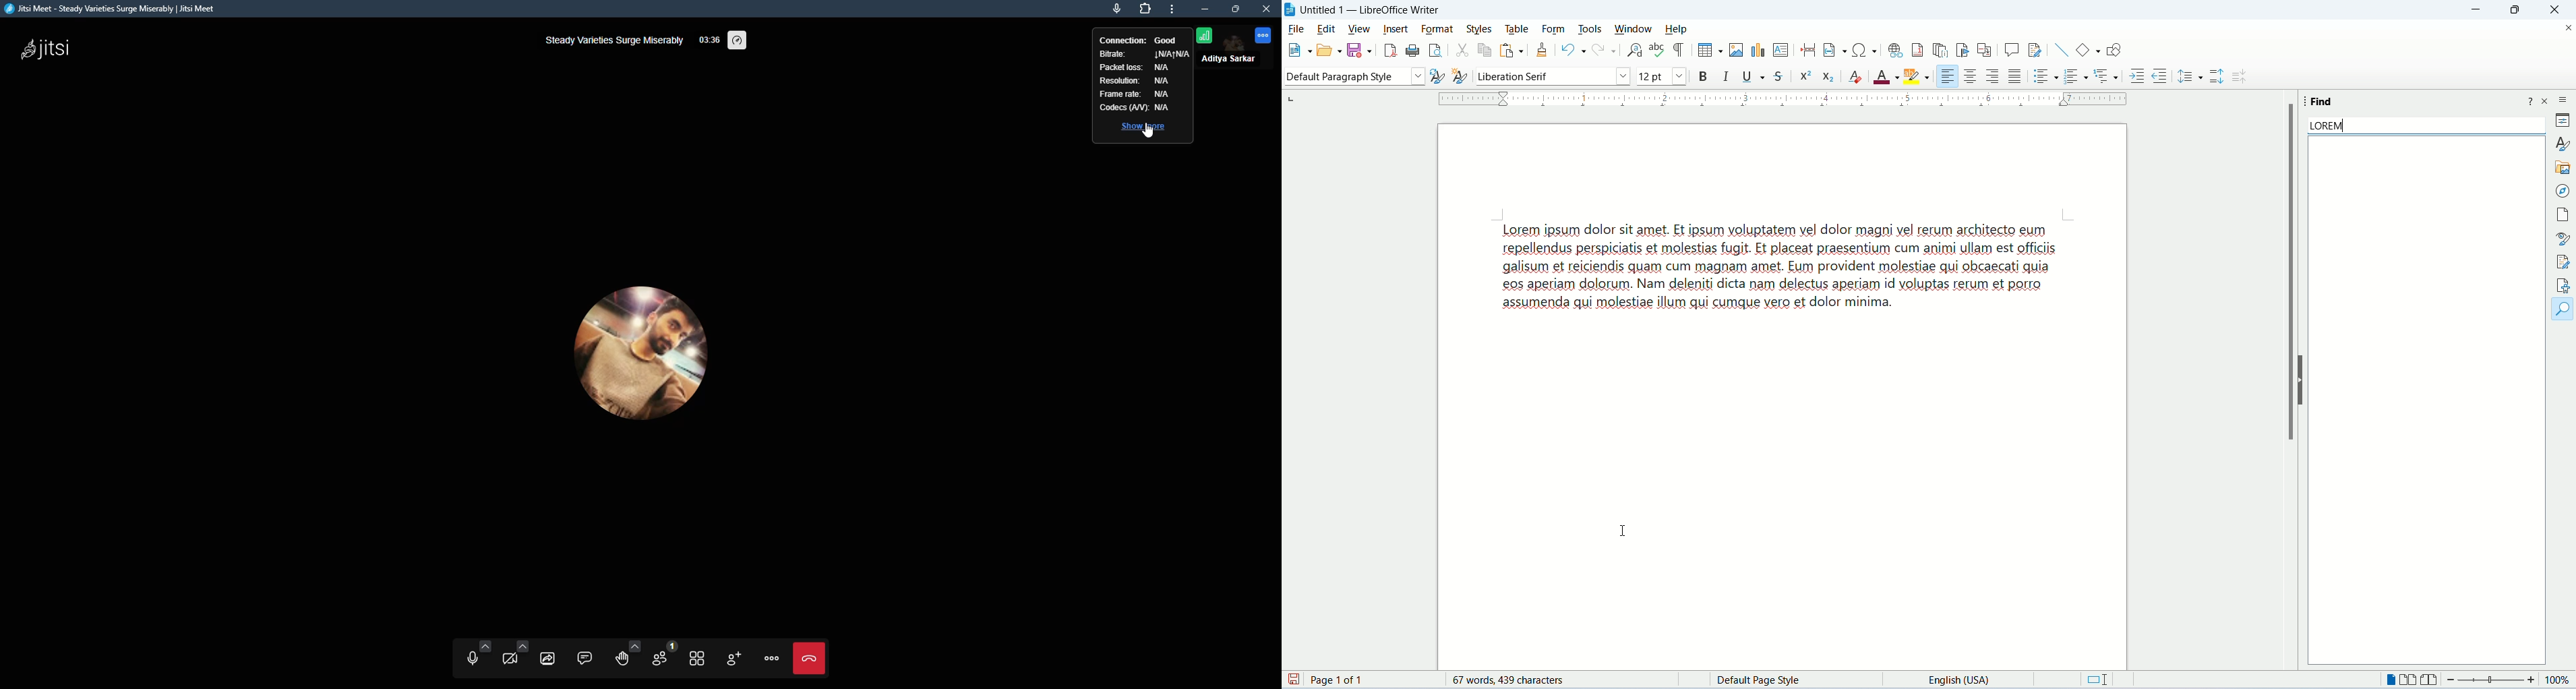 The width and height of the screenshot is (2576, 700). What do you see at coordinates (1919, 75) in the screenshot?
I see `highlighting color` at bounding box center [1919, 75].